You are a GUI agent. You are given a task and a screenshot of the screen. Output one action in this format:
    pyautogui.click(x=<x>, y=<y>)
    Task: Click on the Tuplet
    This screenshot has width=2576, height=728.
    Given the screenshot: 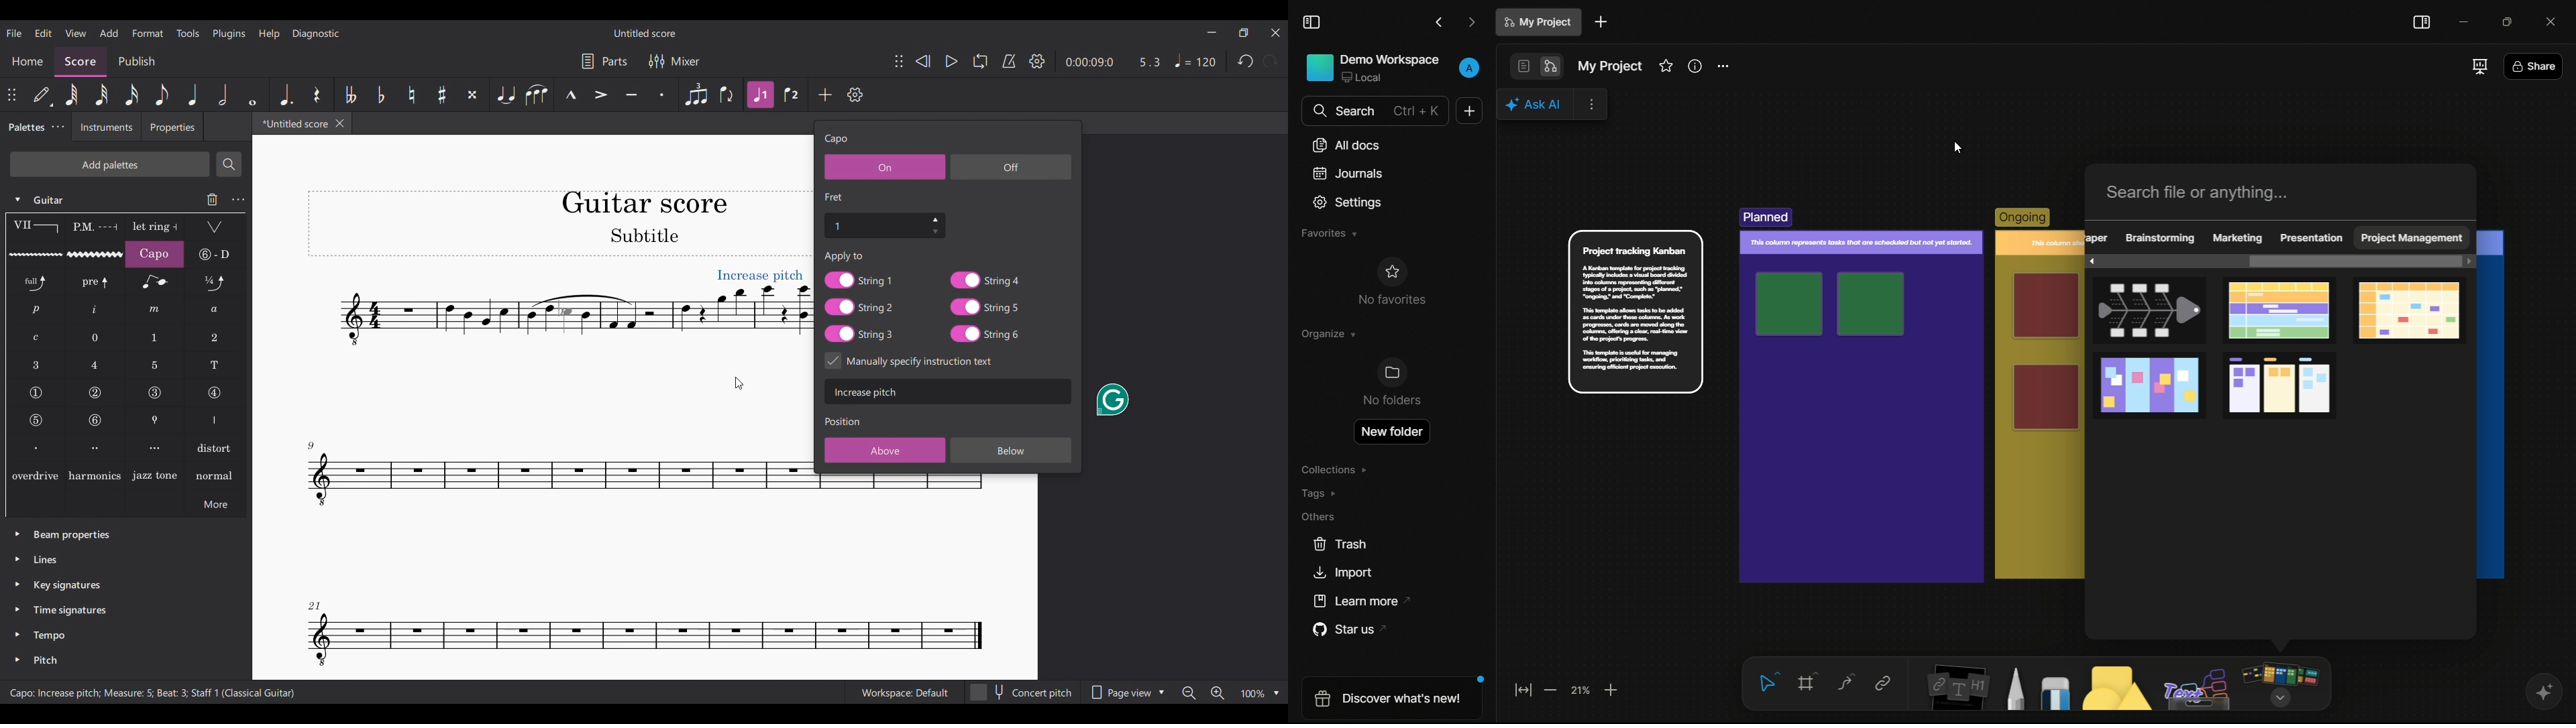 What is the action you would take?
    pyautogui.click(x=695, y=95)
    